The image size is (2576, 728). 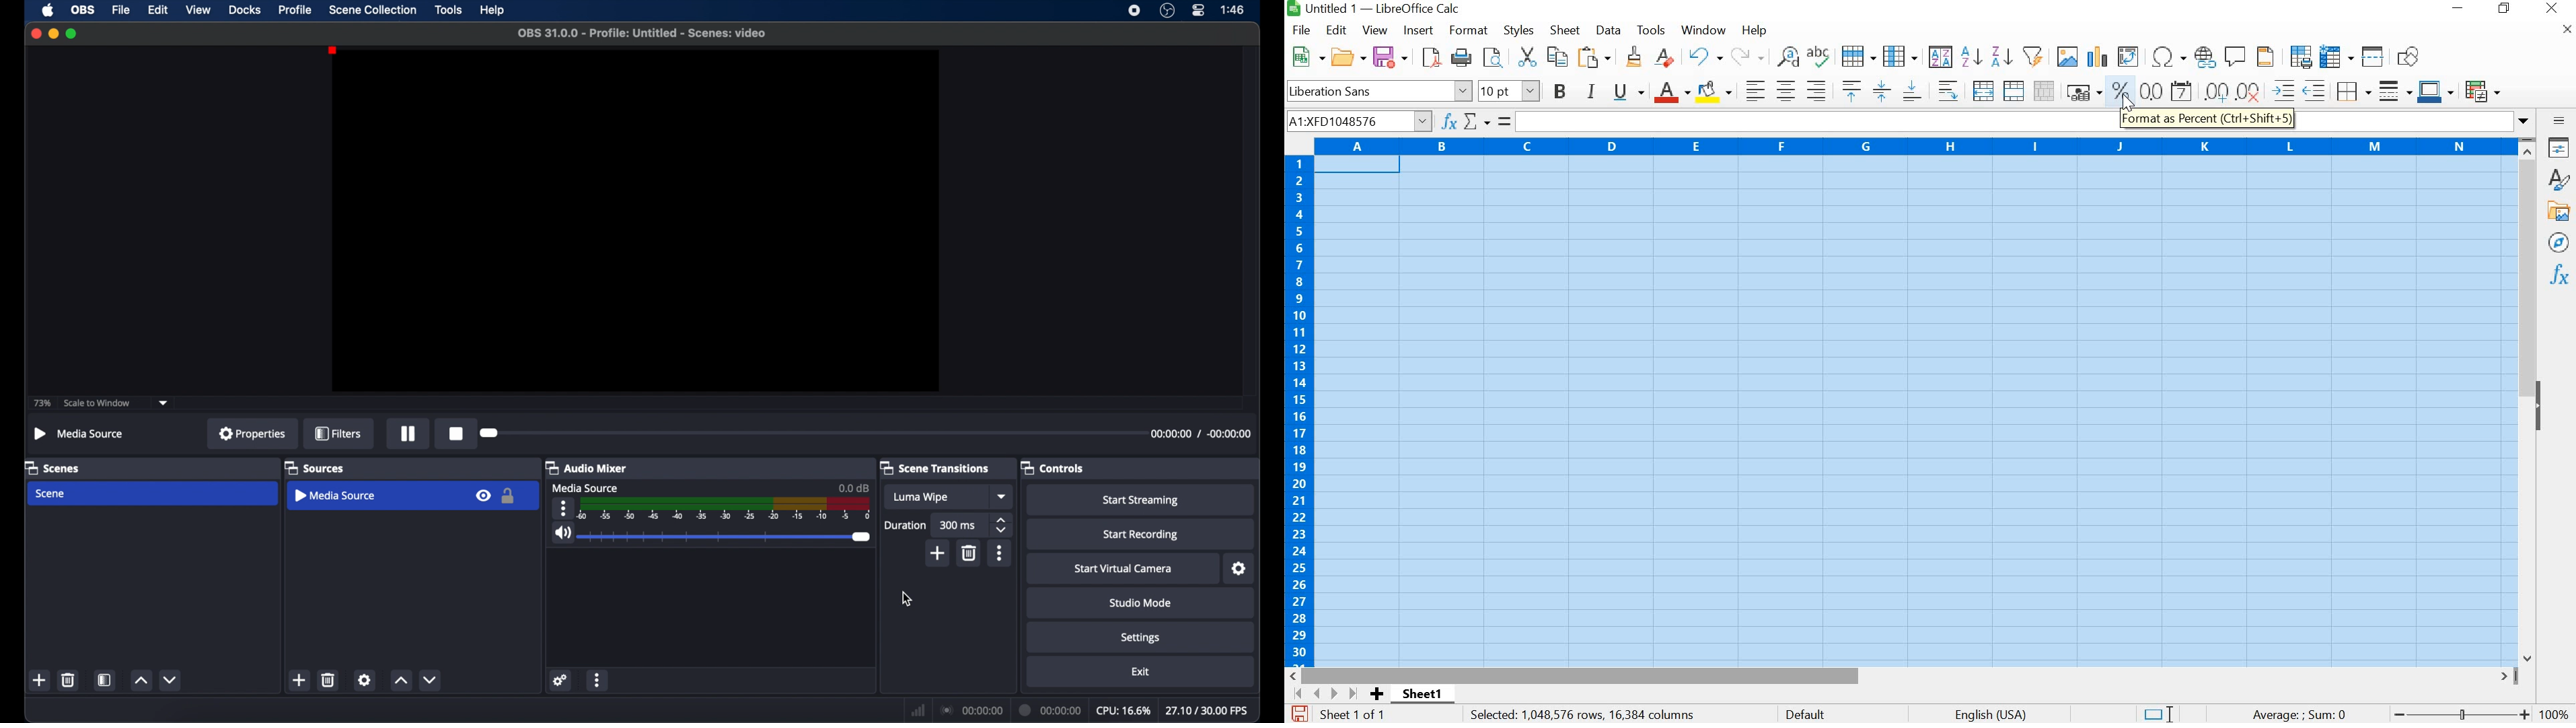 What do you see at coordinates (1999, 57) in the screenshot?
I see `Sort Descending` at bounding box center [1999, 57].